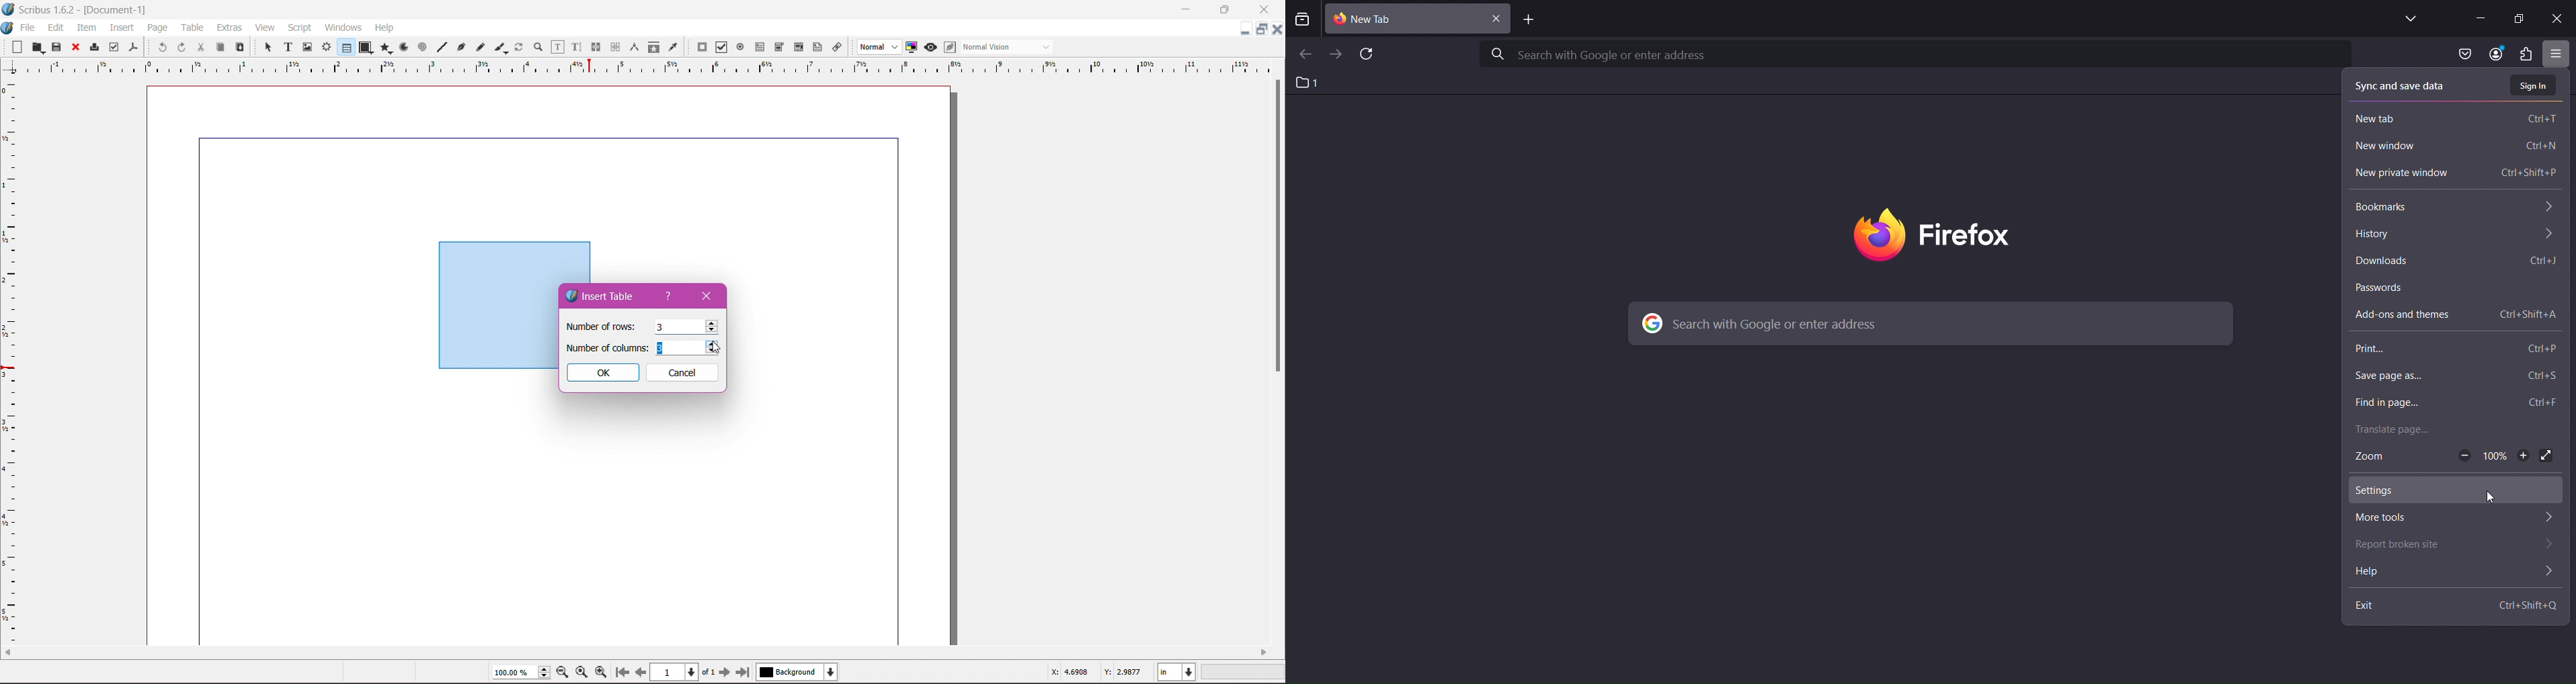 The width and height of the screenshot is (2576, 700). Describe the element at coordinates (654, 46) in the screenshot. I see `Copy Item Properties` at that location.